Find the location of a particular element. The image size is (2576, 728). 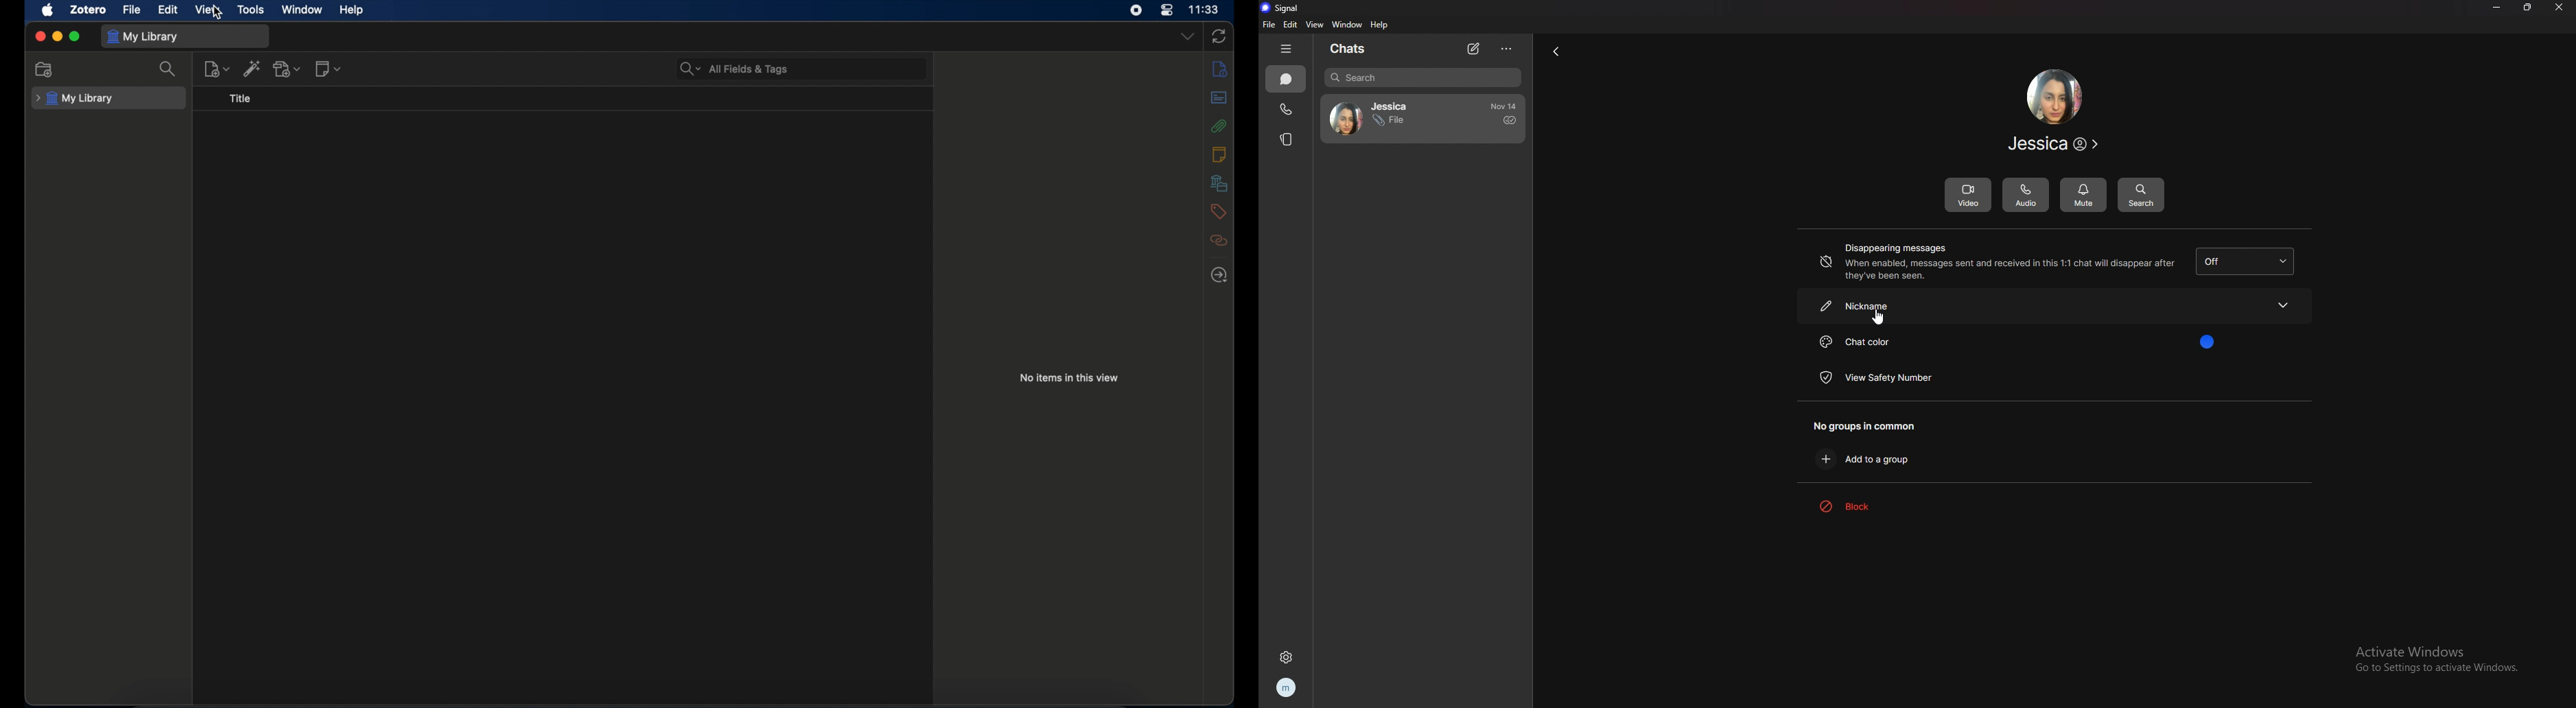

time is located at coordinates (1205, 9).